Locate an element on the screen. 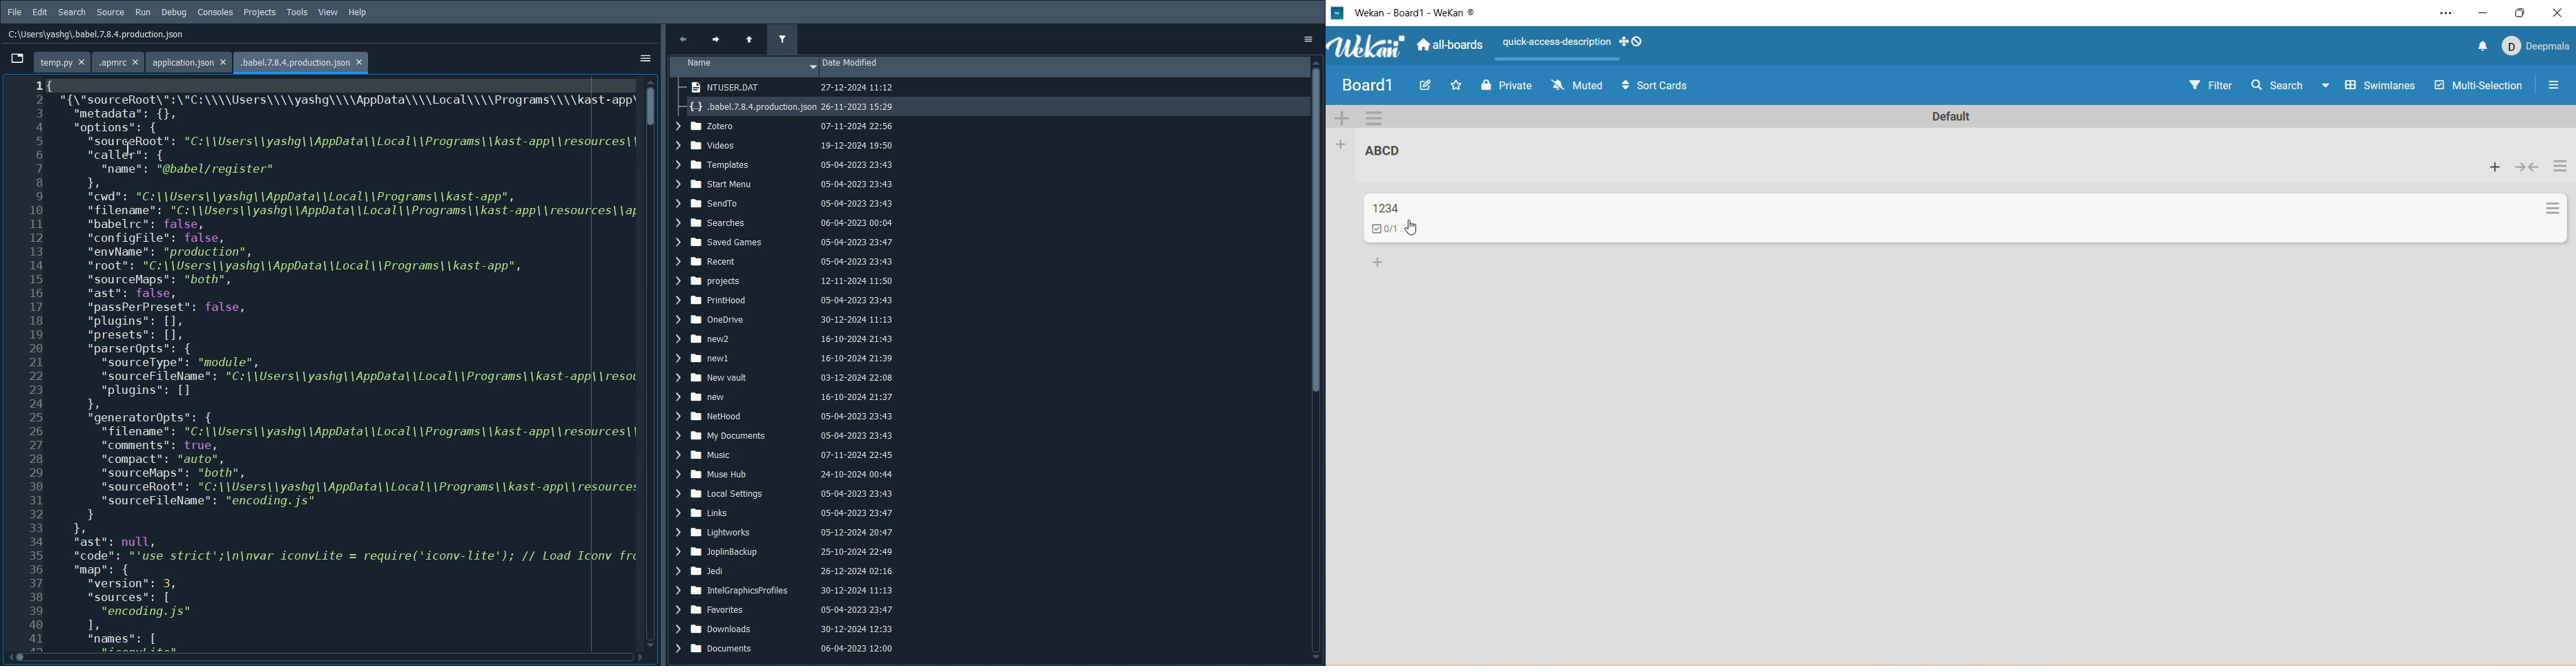 The image size is (2576, 672). title is located at coordinates (1429, 12).